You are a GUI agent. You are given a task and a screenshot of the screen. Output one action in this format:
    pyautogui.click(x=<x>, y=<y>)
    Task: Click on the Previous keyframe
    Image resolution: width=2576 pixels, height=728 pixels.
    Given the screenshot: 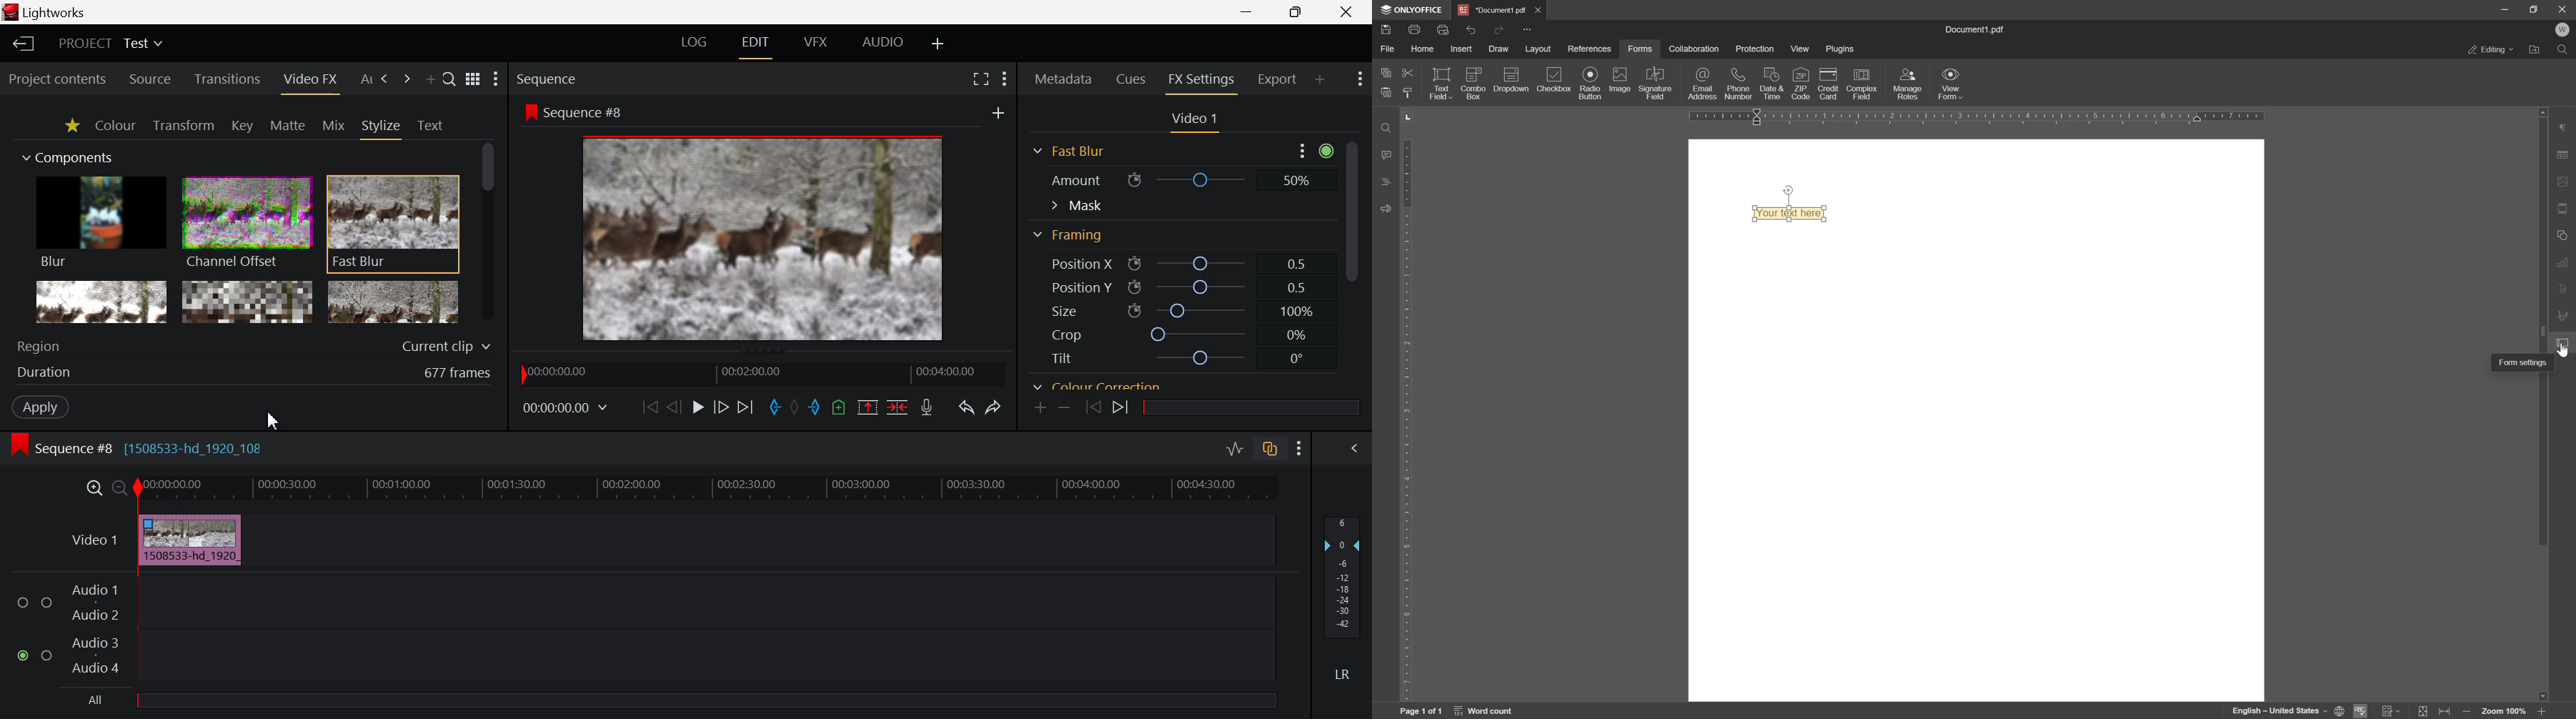 What is the action you would take?
    pyautogui.click(x=1093, y=408)
    